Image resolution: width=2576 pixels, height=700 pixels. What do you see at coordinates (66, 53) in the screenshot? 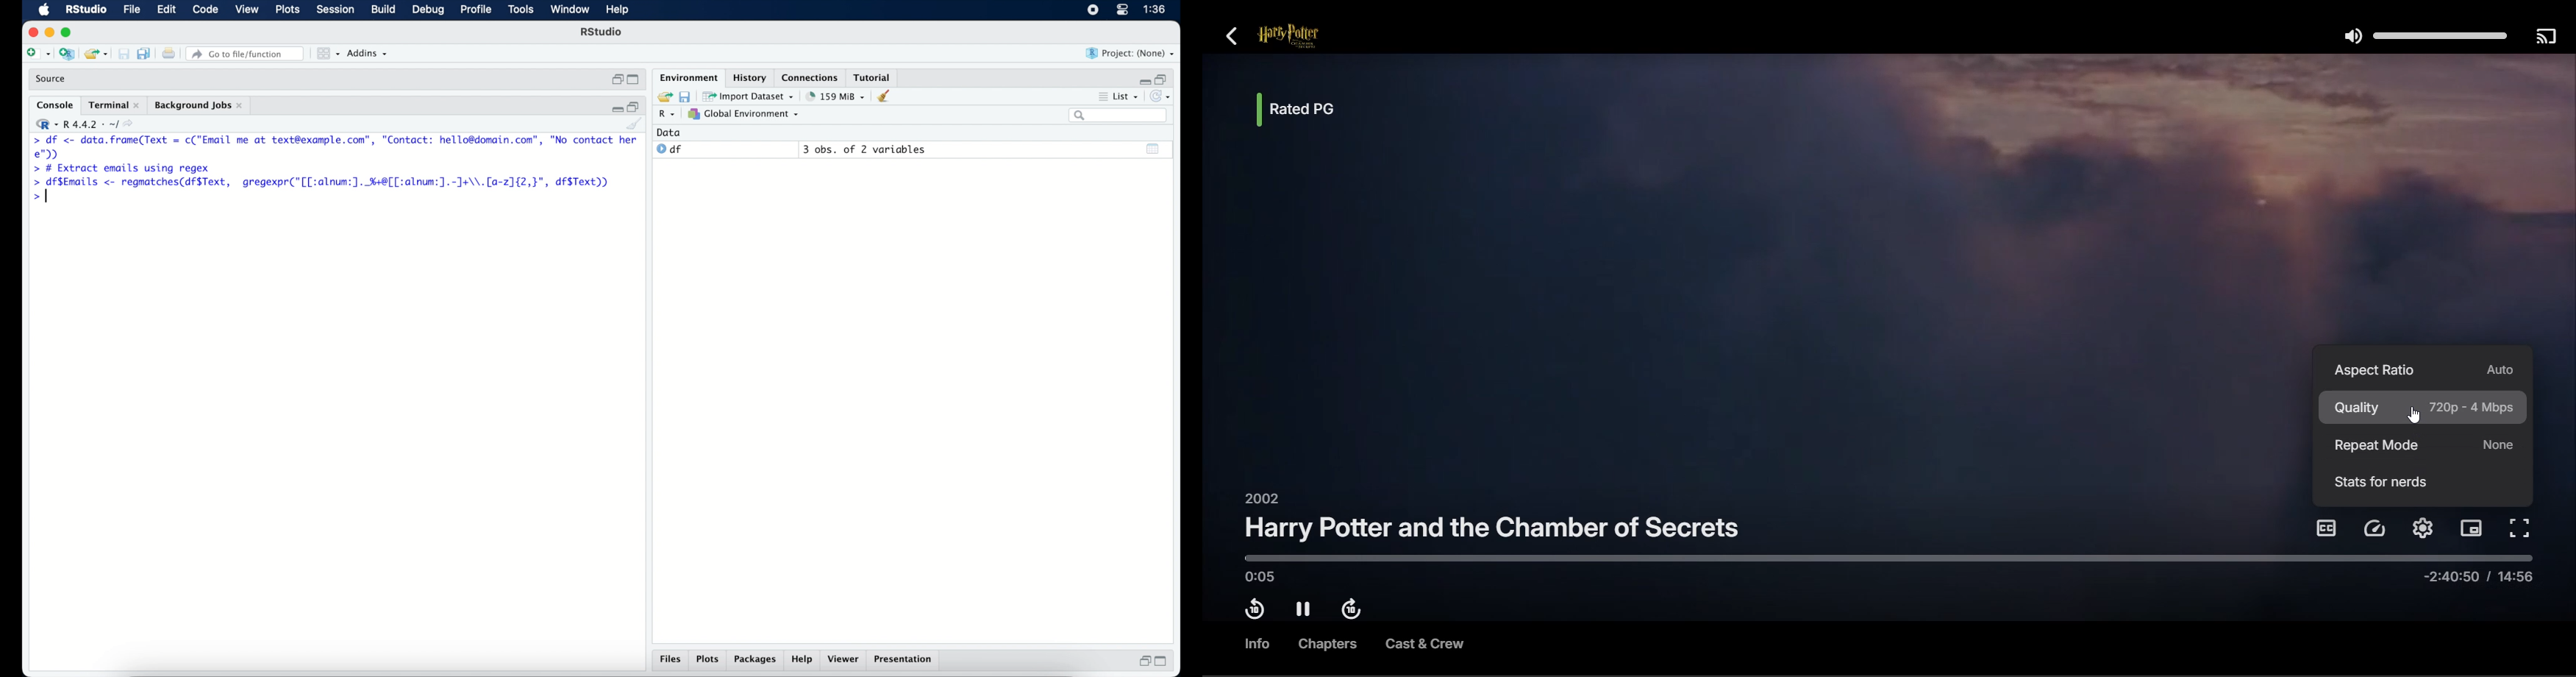
I see `create new project` at bounding box center [66, 53].